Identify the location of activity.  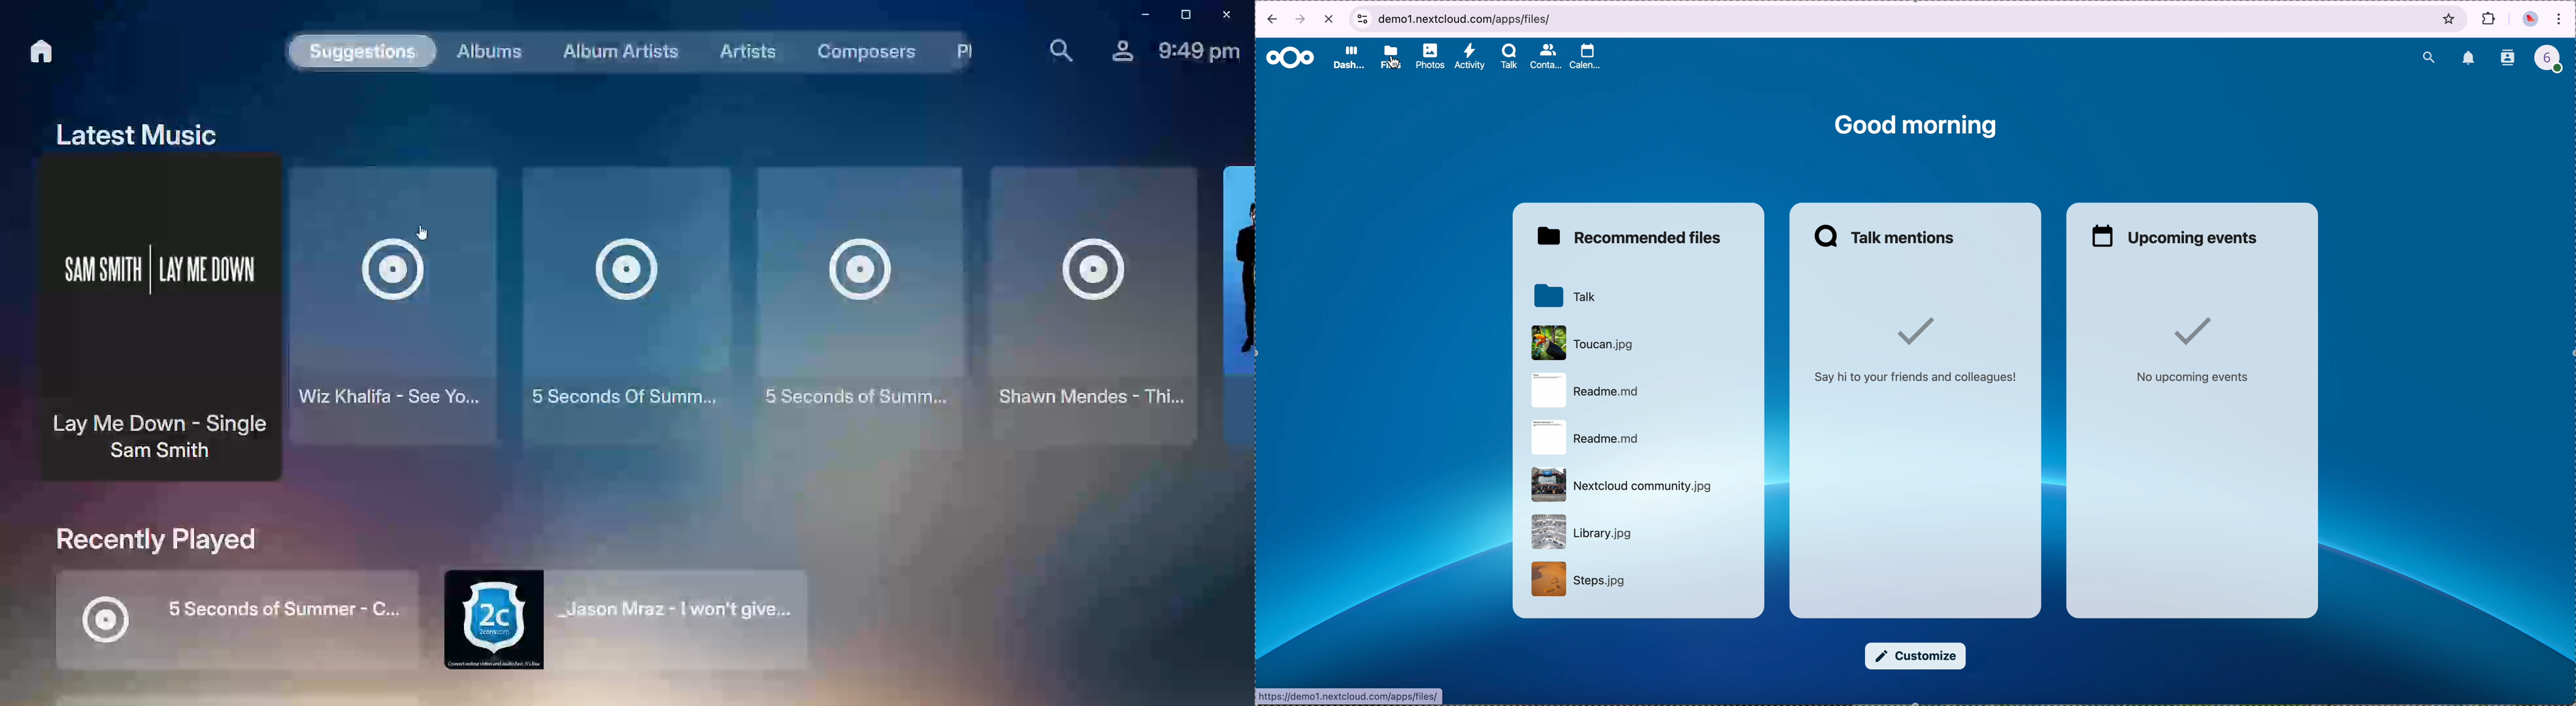
(1469, 57).